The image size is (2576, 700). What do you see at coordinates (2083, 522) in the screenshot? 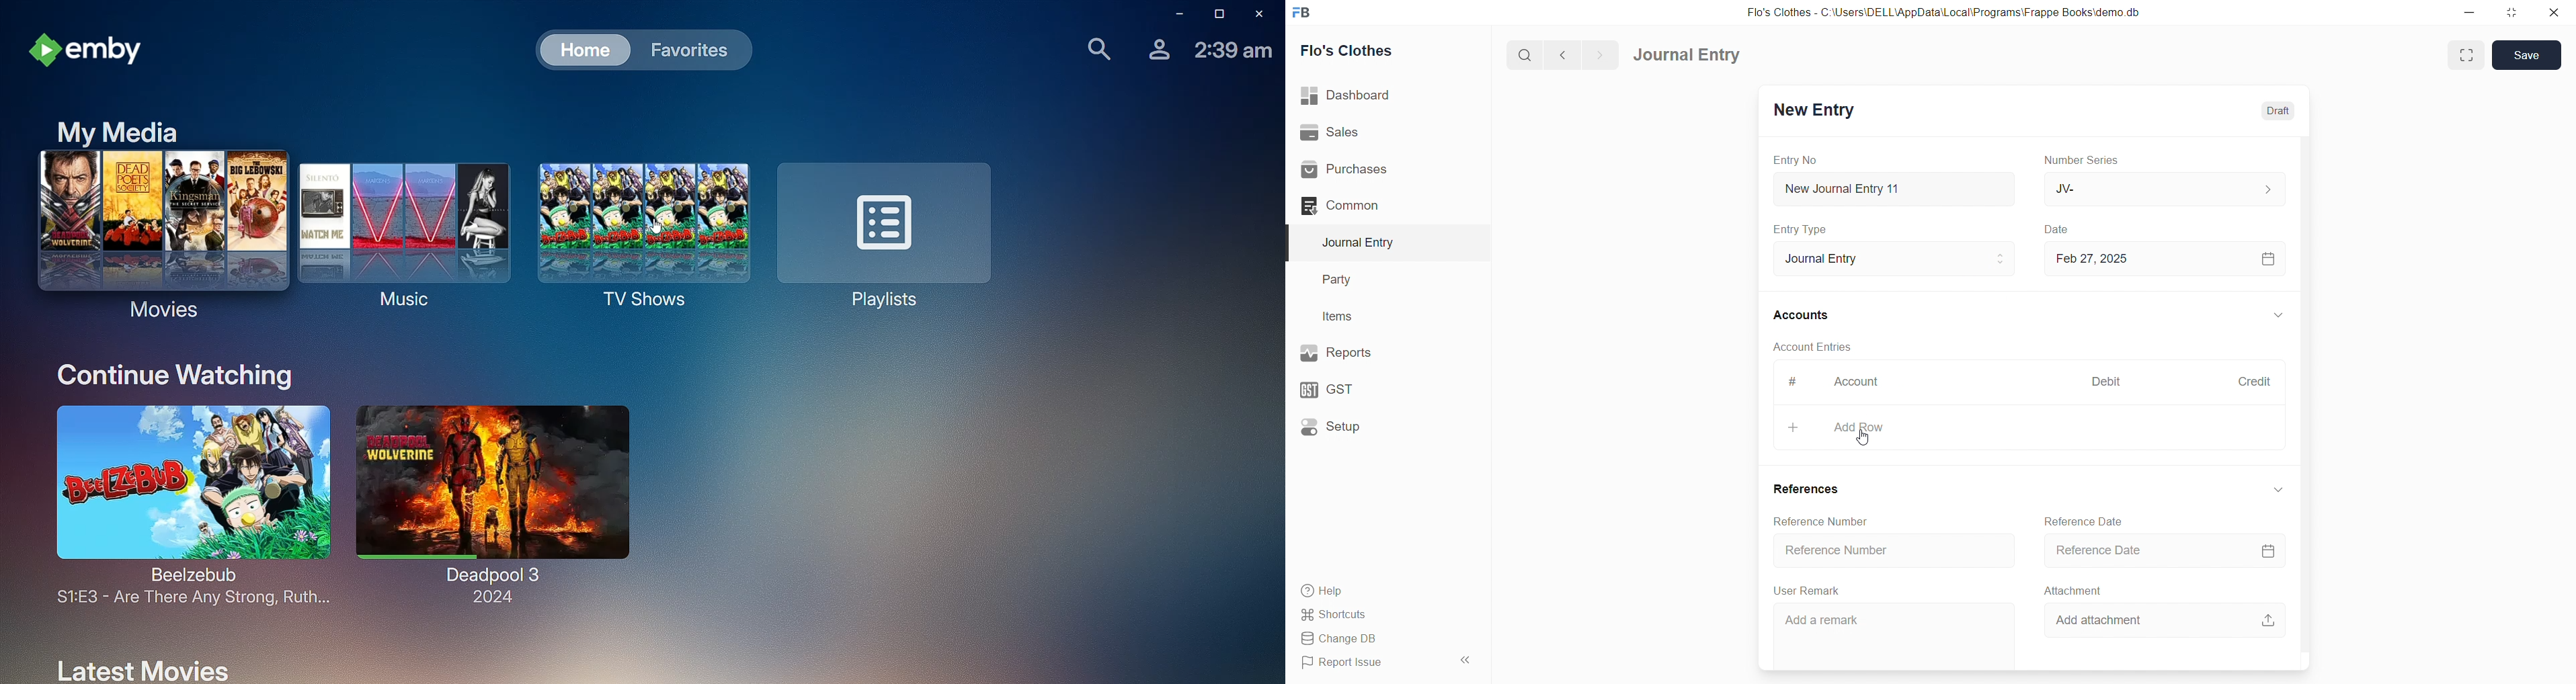
I see `Reference Date` at bounding box center [2083, 522].